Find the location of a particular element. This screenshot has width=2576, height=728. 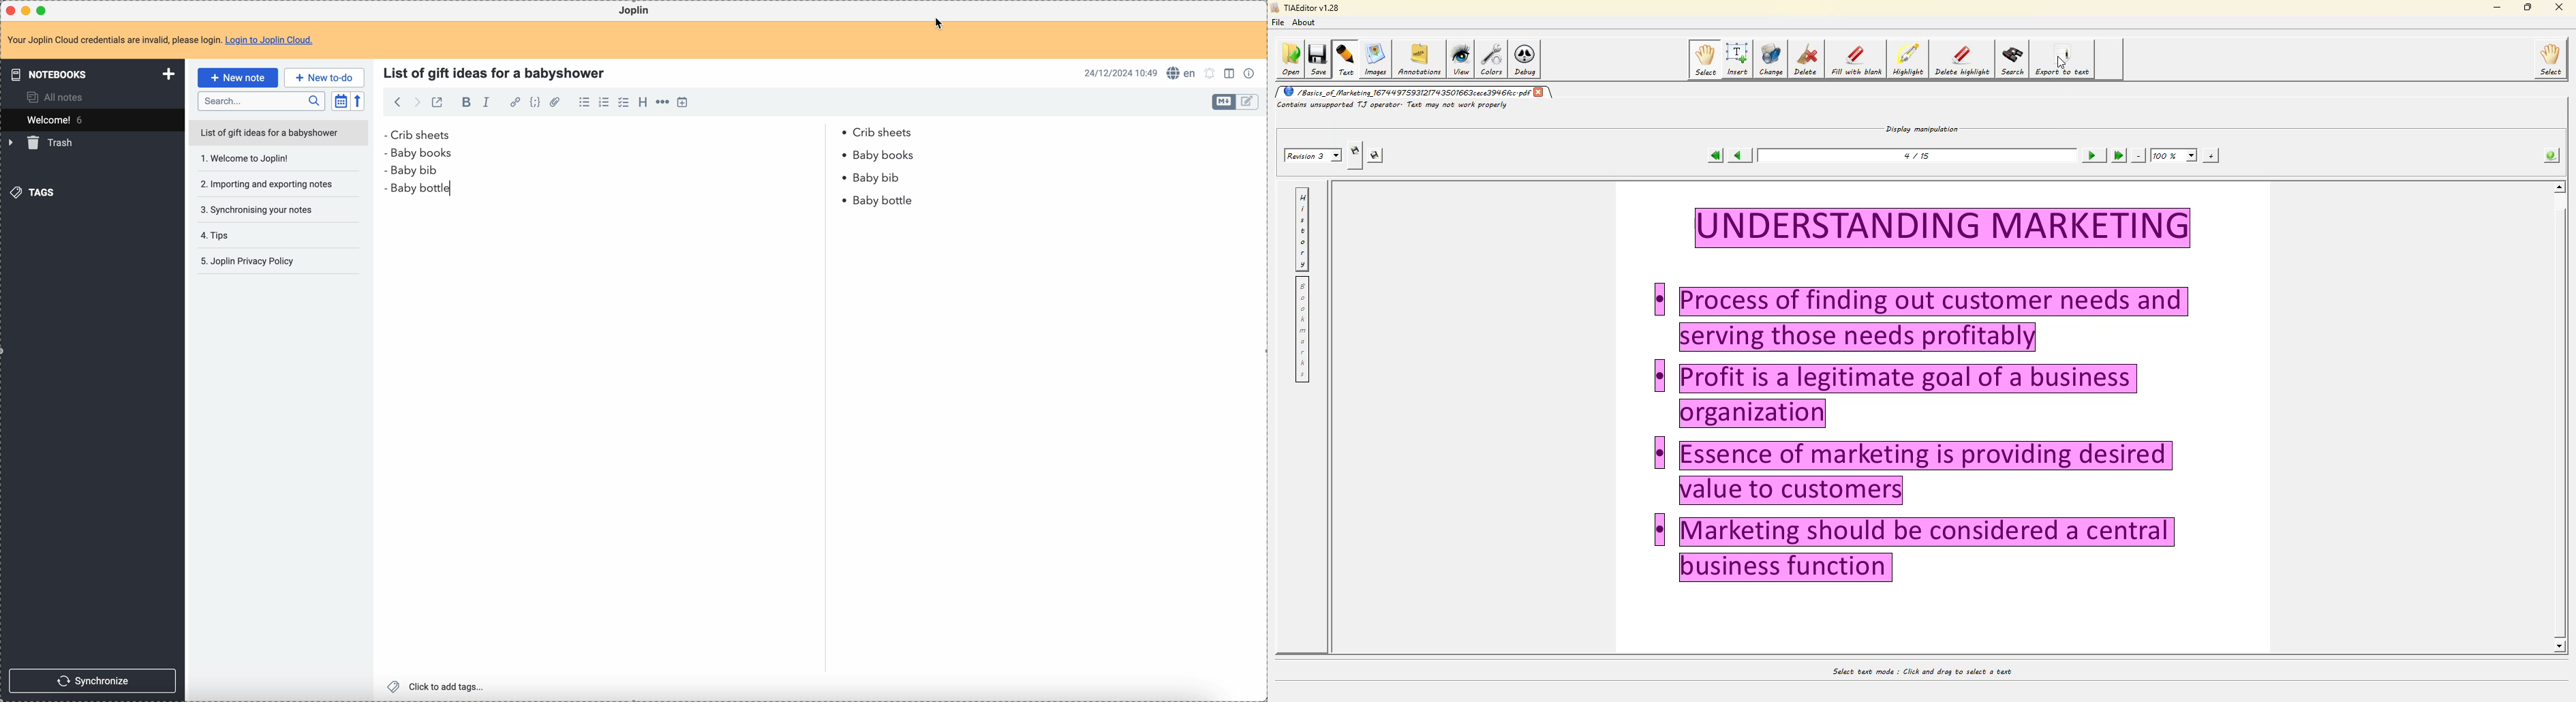

code is located at coordinates (537, 103).